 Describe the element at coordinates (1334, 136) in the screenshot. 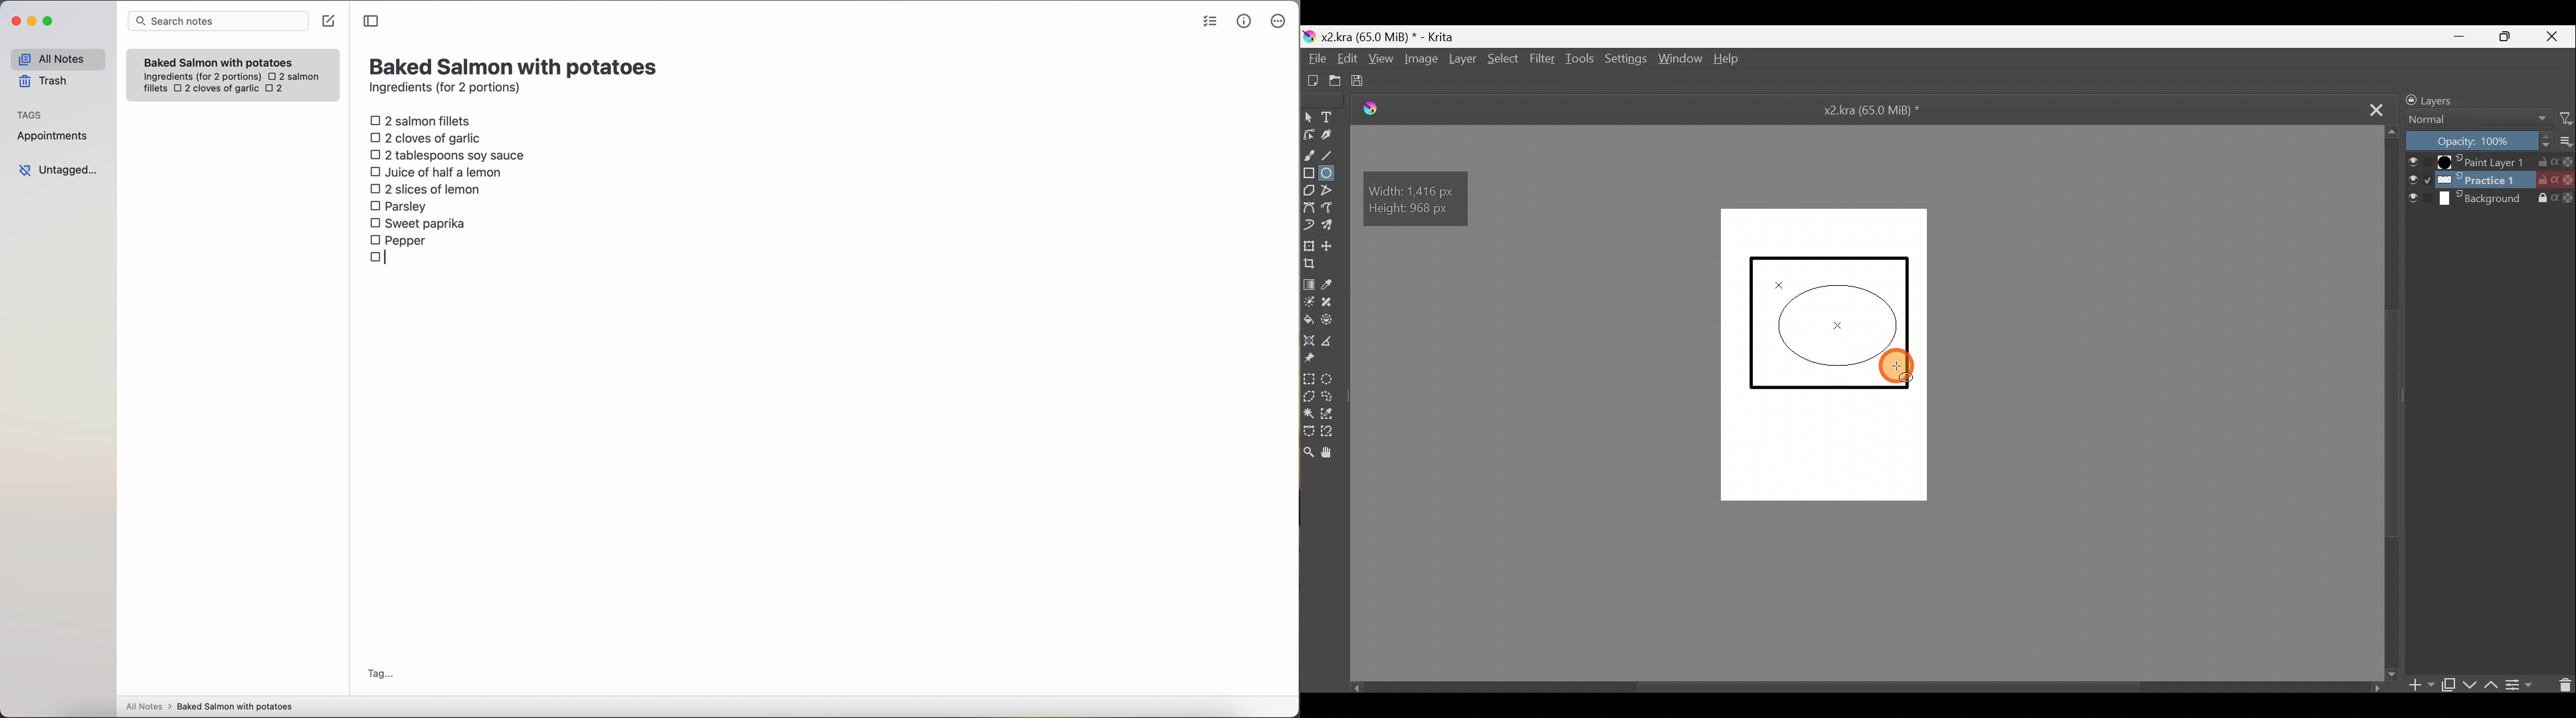

I see `Calligraphy` at that location.